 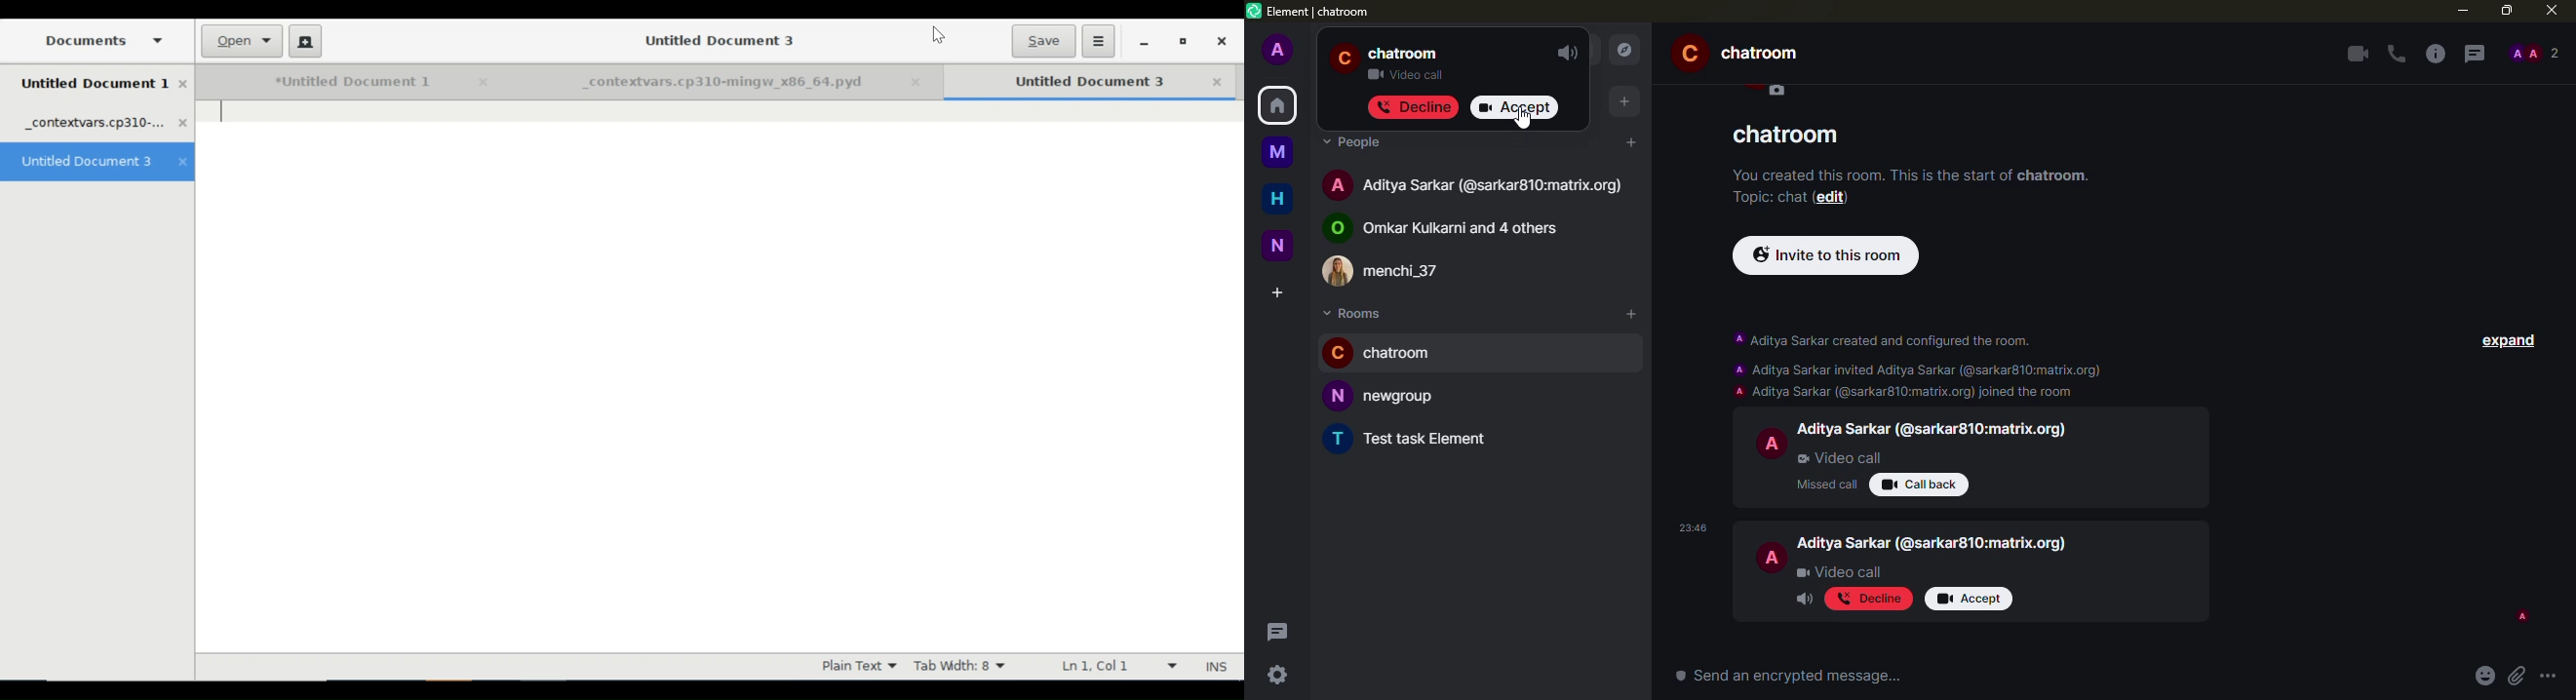 I want to click on chatroom, so click(x=1405, y=54).